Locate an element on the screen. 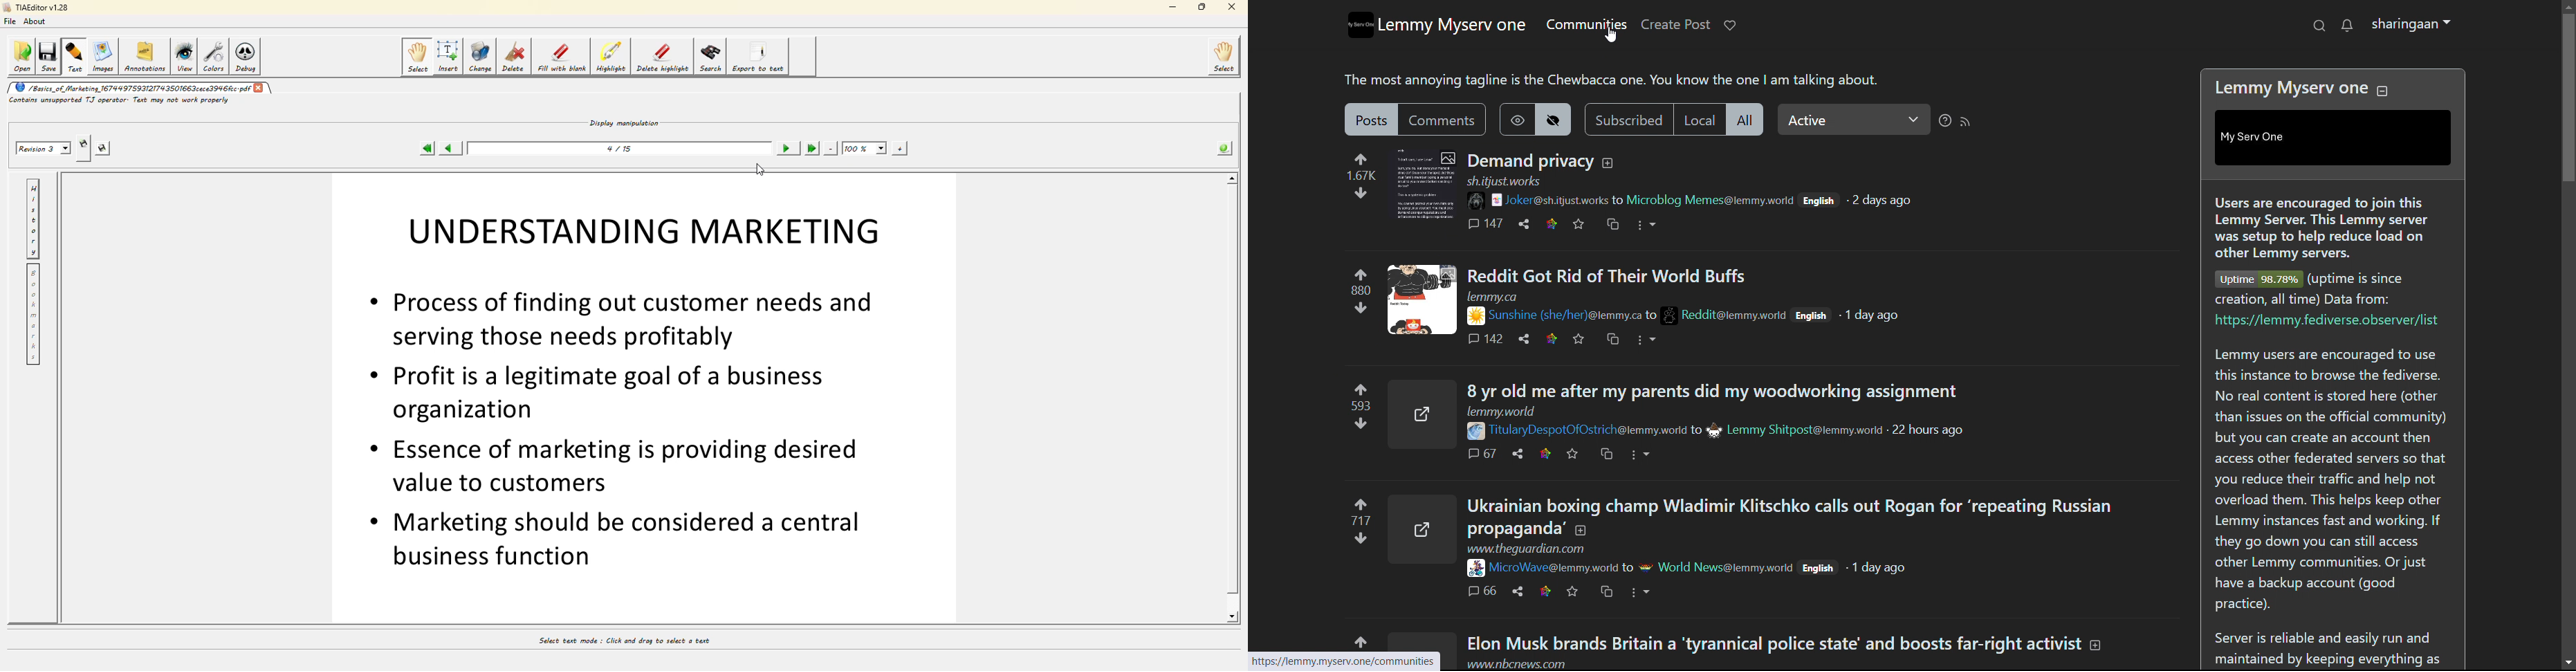  more is located at coordinates (1649, 340).